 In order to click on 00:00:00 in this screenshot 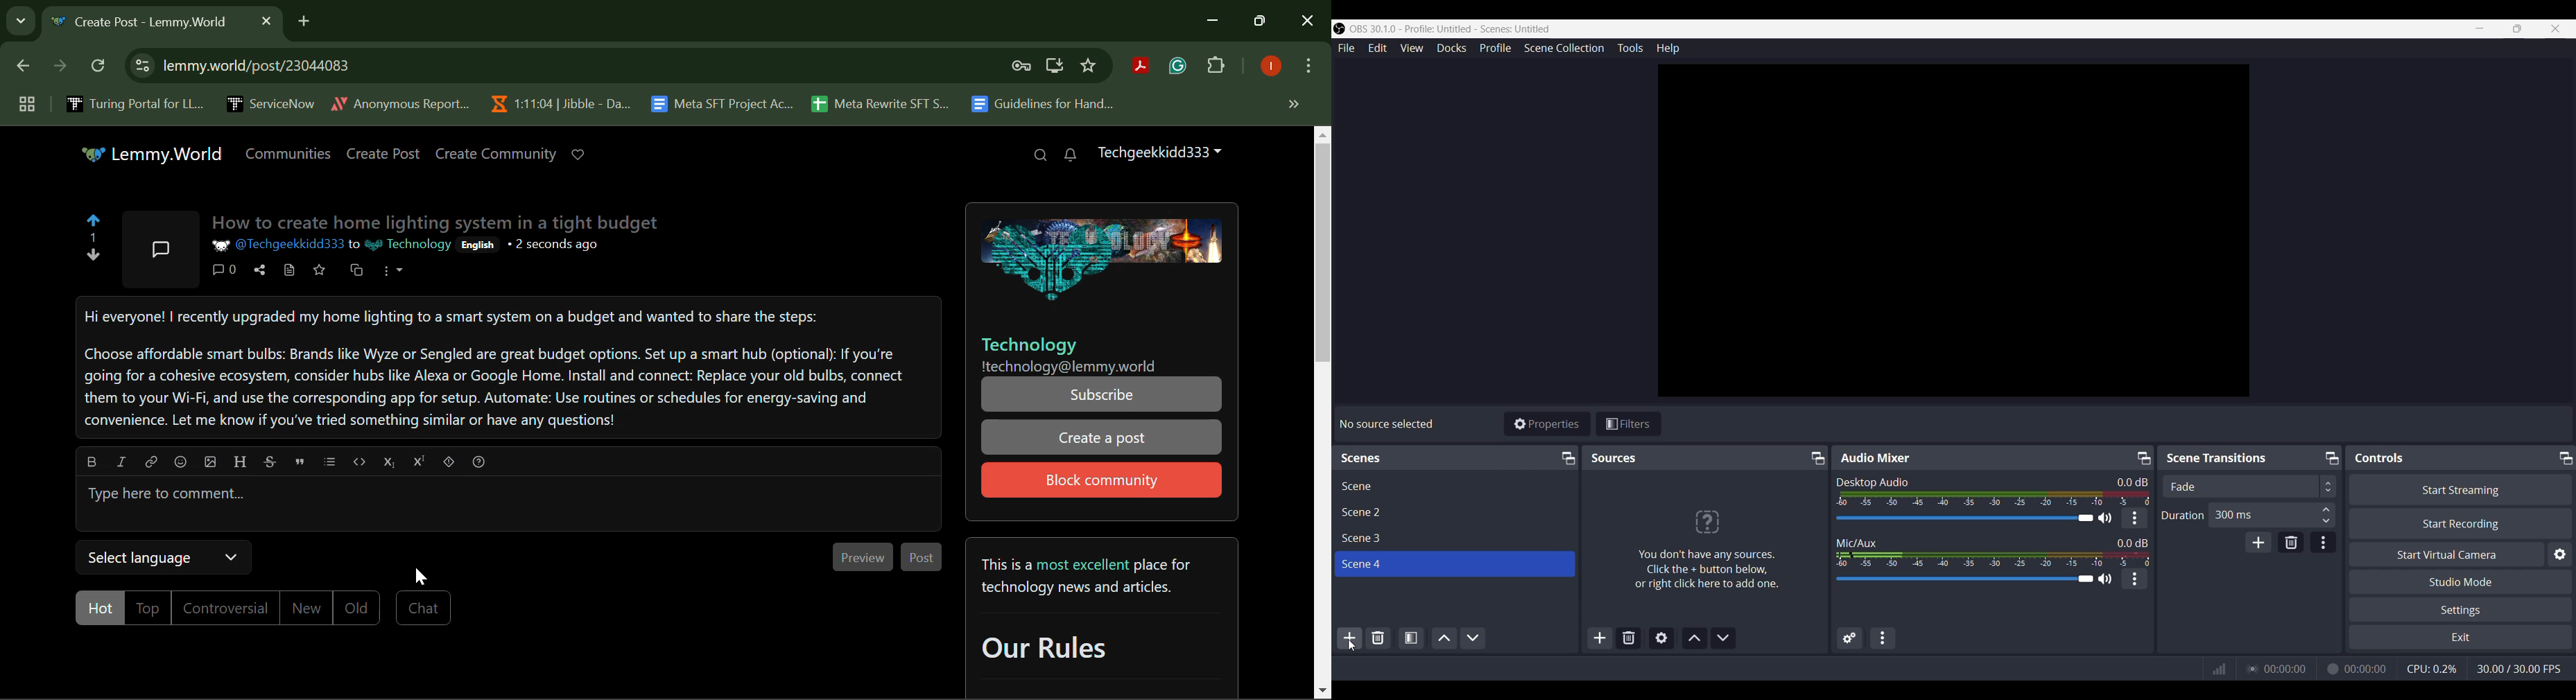, I will do `click(2368, 668)`.